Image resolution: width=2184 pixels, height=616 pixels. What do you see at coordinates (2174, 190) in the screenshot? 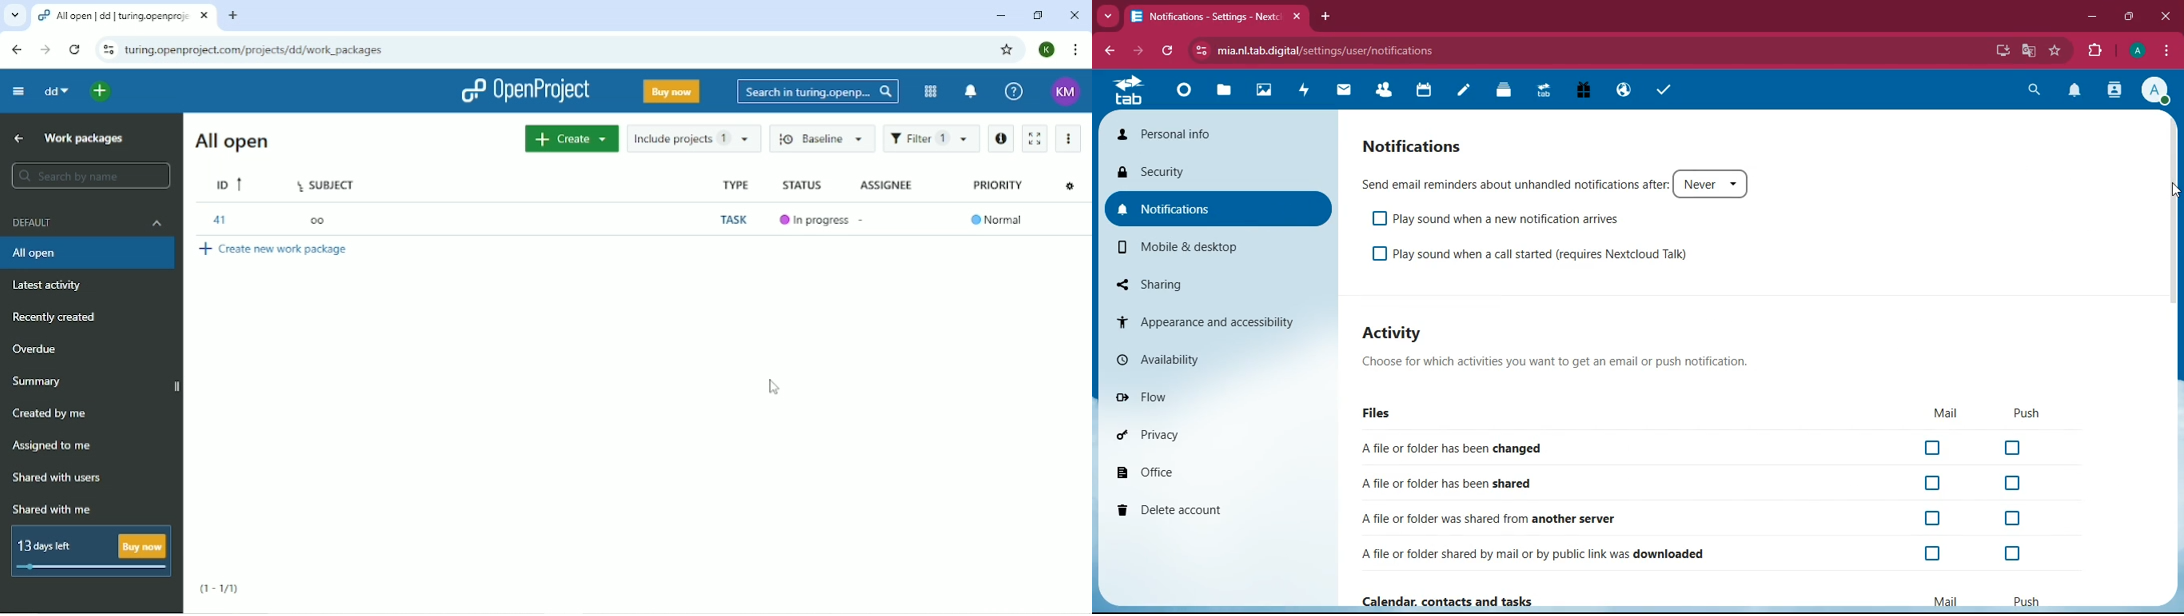
I see `cursor` at bounding box center [2174, 190].